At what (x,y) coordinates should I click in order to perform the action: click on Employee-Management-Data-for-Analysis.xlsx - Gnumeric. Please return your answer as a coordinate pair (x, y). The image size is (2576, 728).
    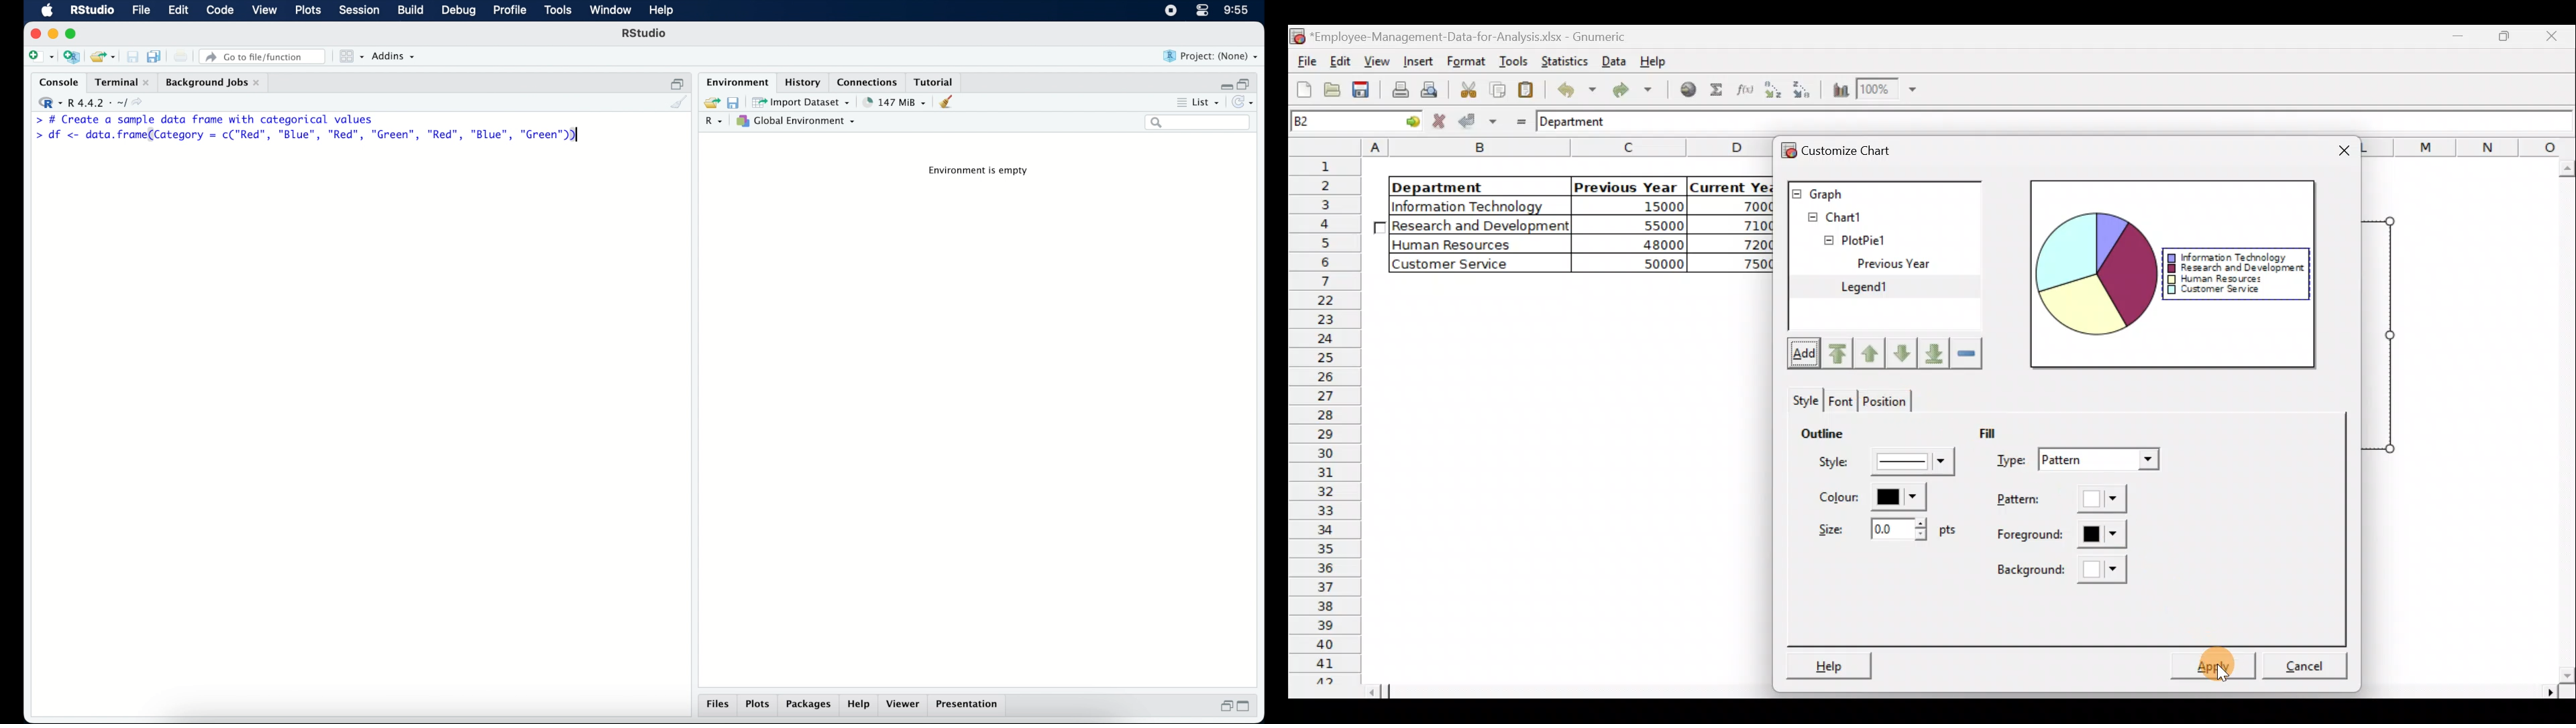
    Looking at the image, I should click on (1477, 36).